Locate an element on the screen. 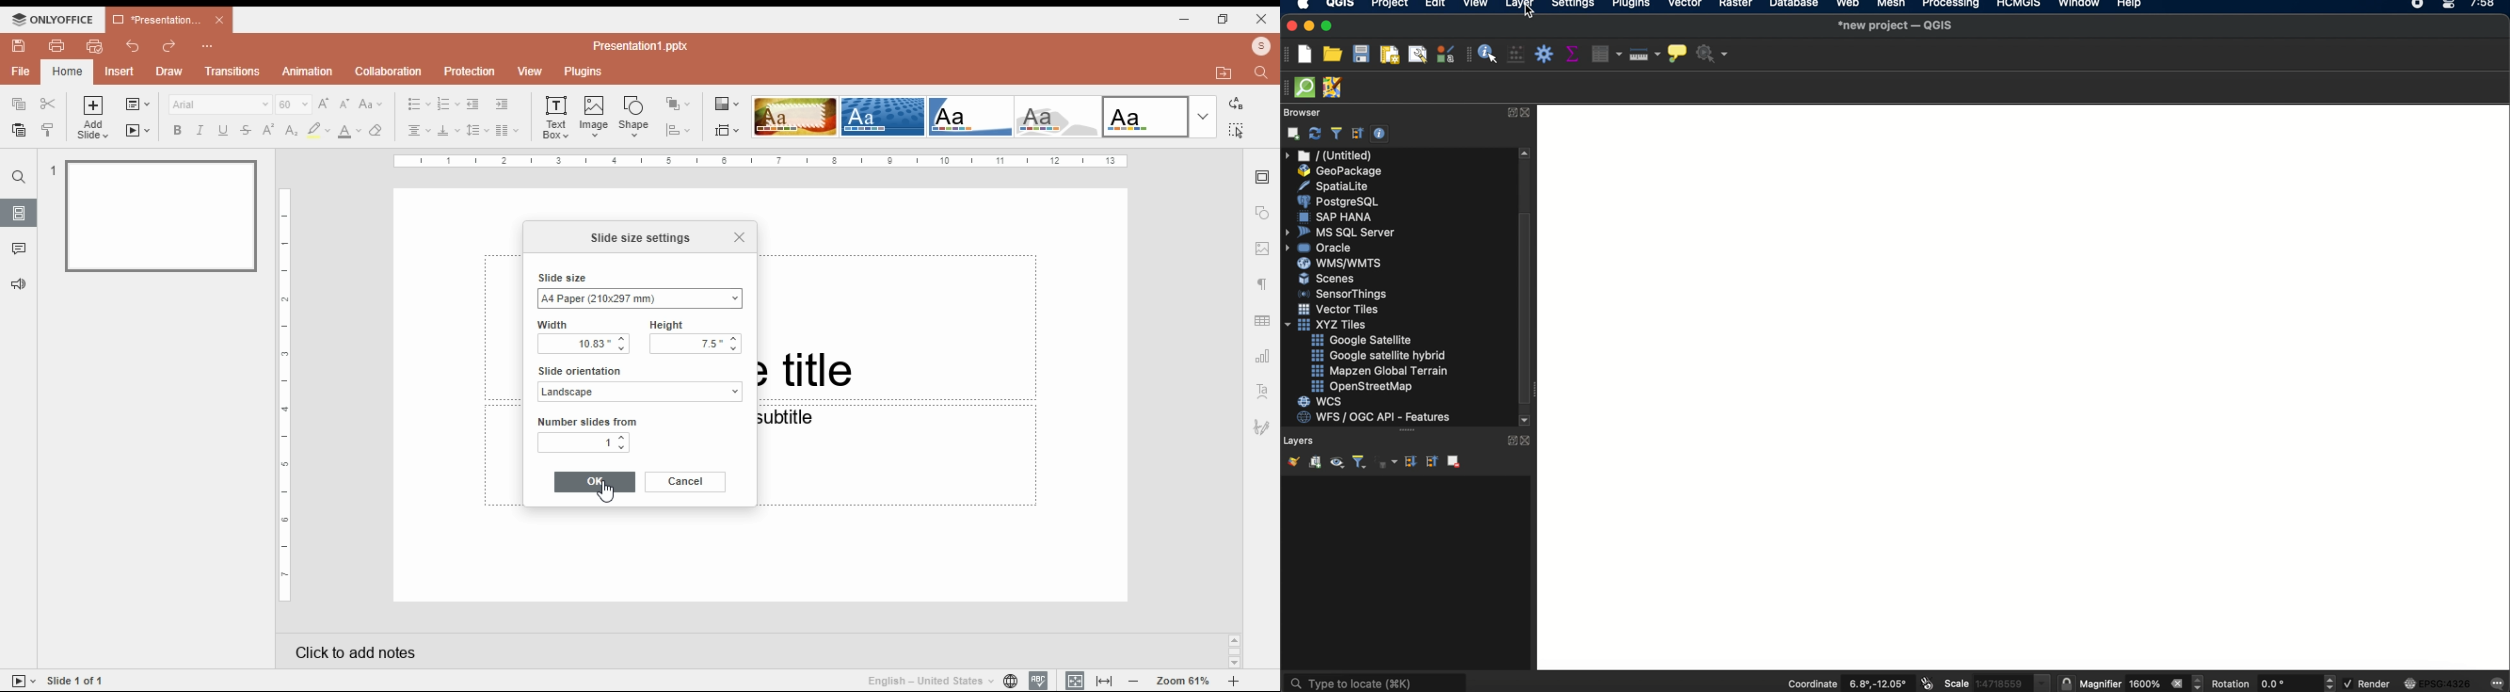 This screenshot has width=2520, height=700. change slide size is located at coordinates (727, 130).